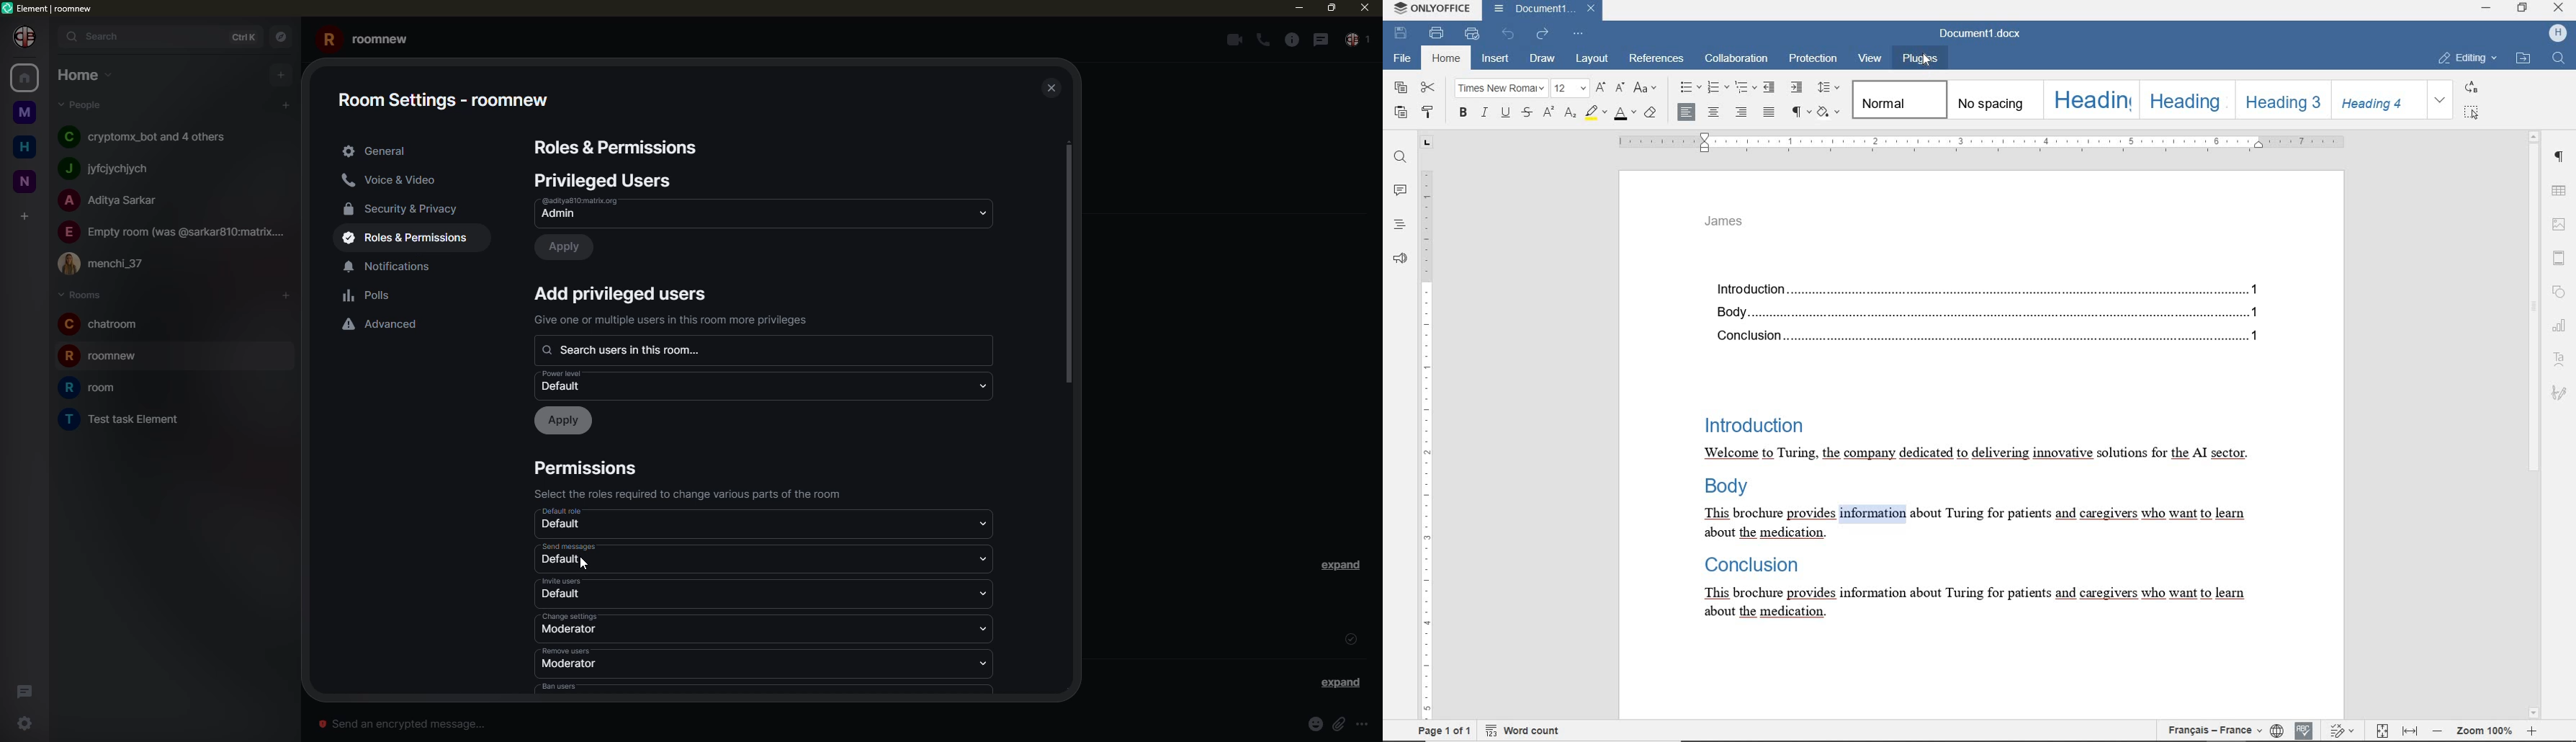 The width and height of the screenshot is (2576, 756). What do you see at coordinates (1652, 114) in the screenshot?
I see `CLEAR STYLE` at bounding box center [1652, 114].